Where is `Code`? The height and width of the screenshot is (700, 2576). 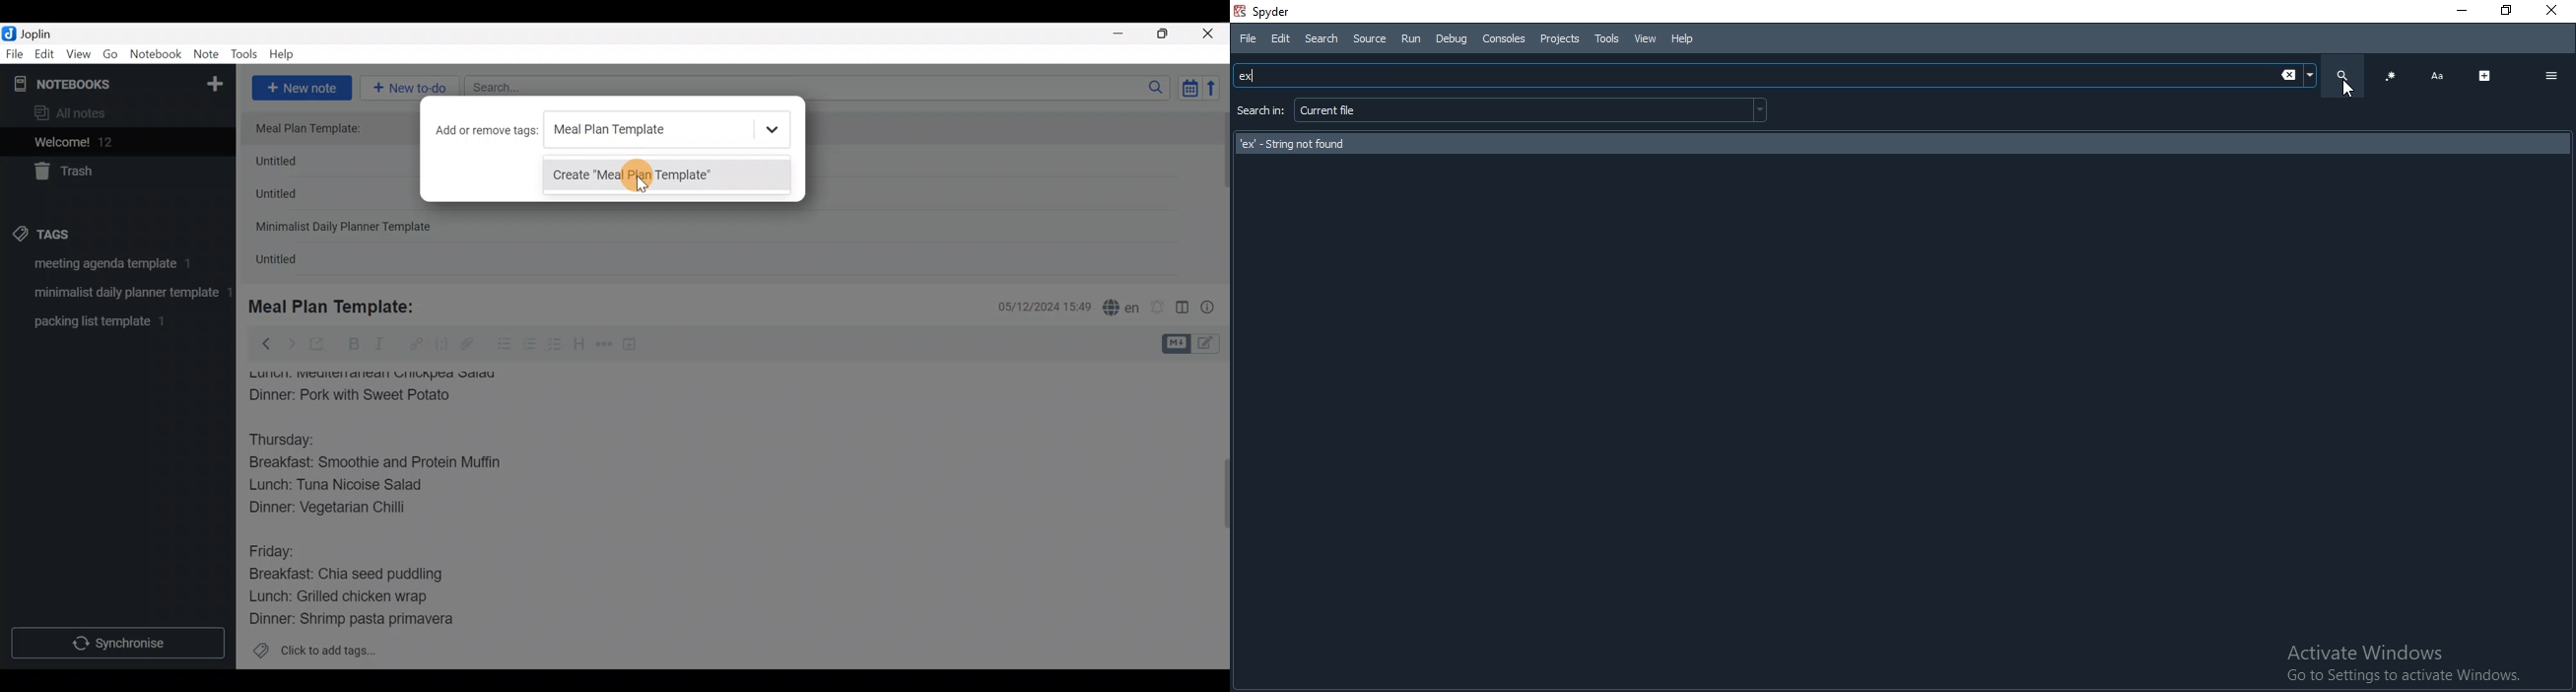 Code is located at coordinates (440, 343).